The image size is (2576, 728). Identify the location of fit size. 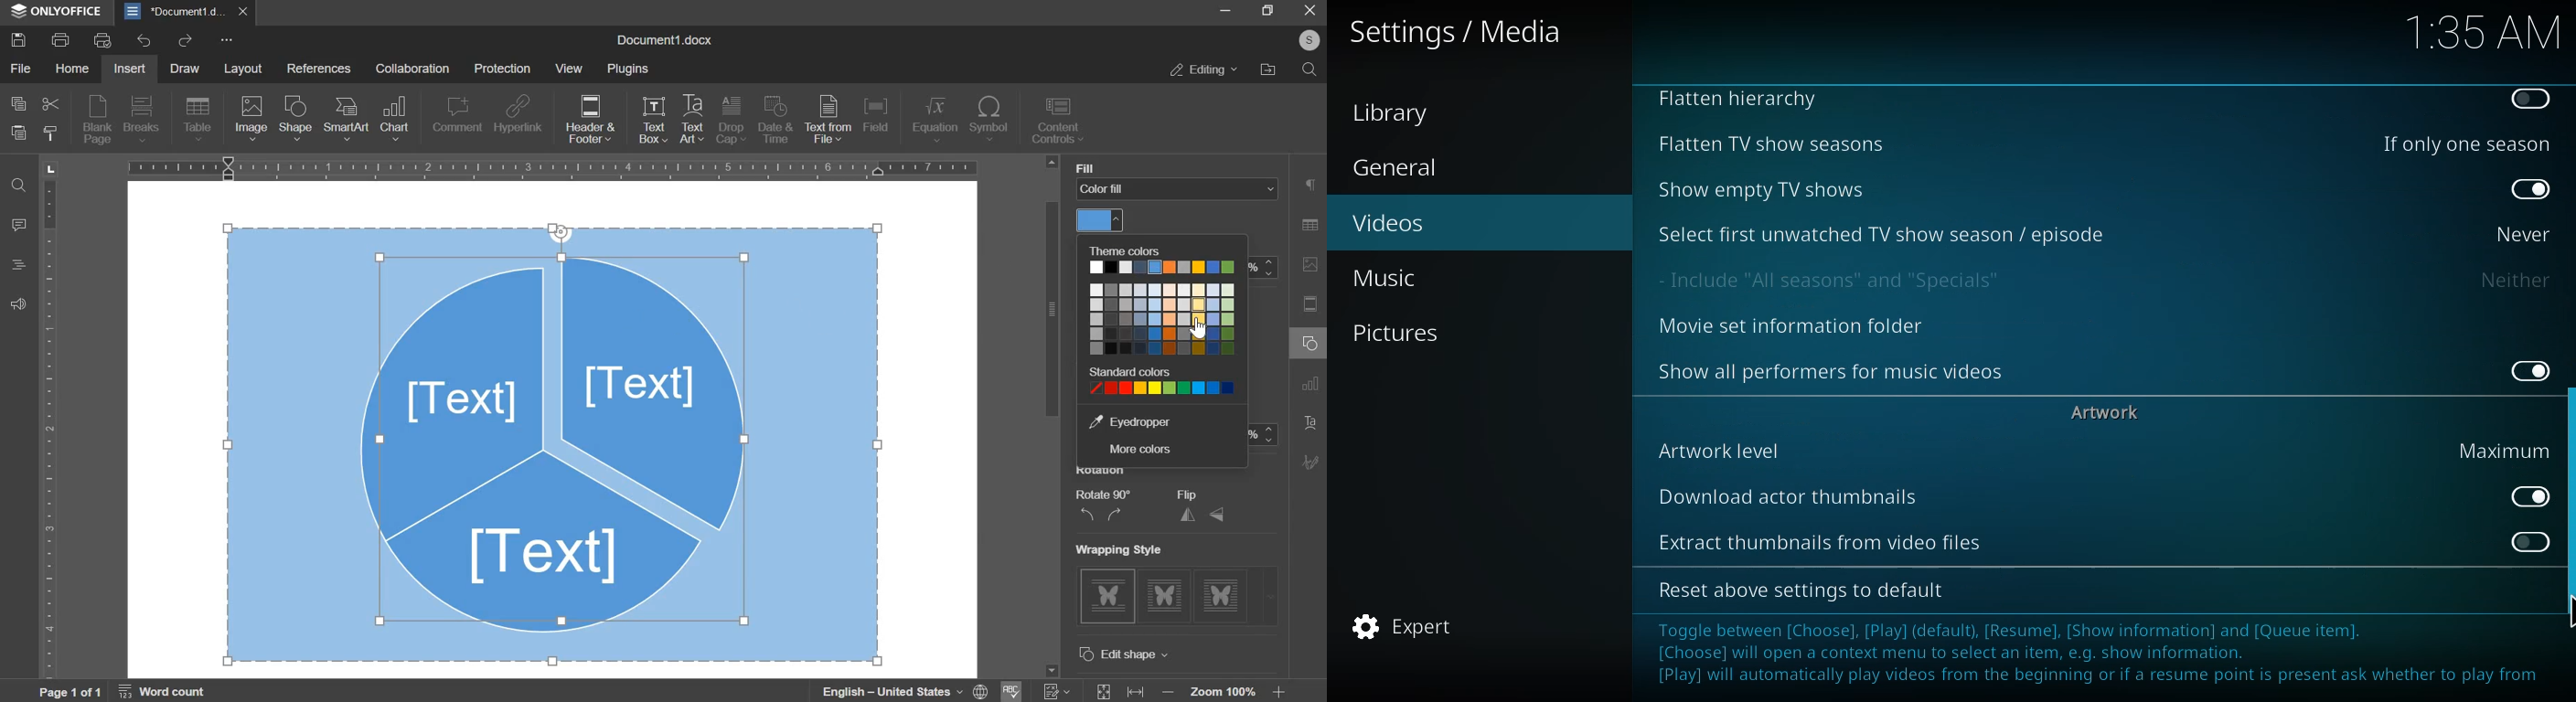
(1103, 687).